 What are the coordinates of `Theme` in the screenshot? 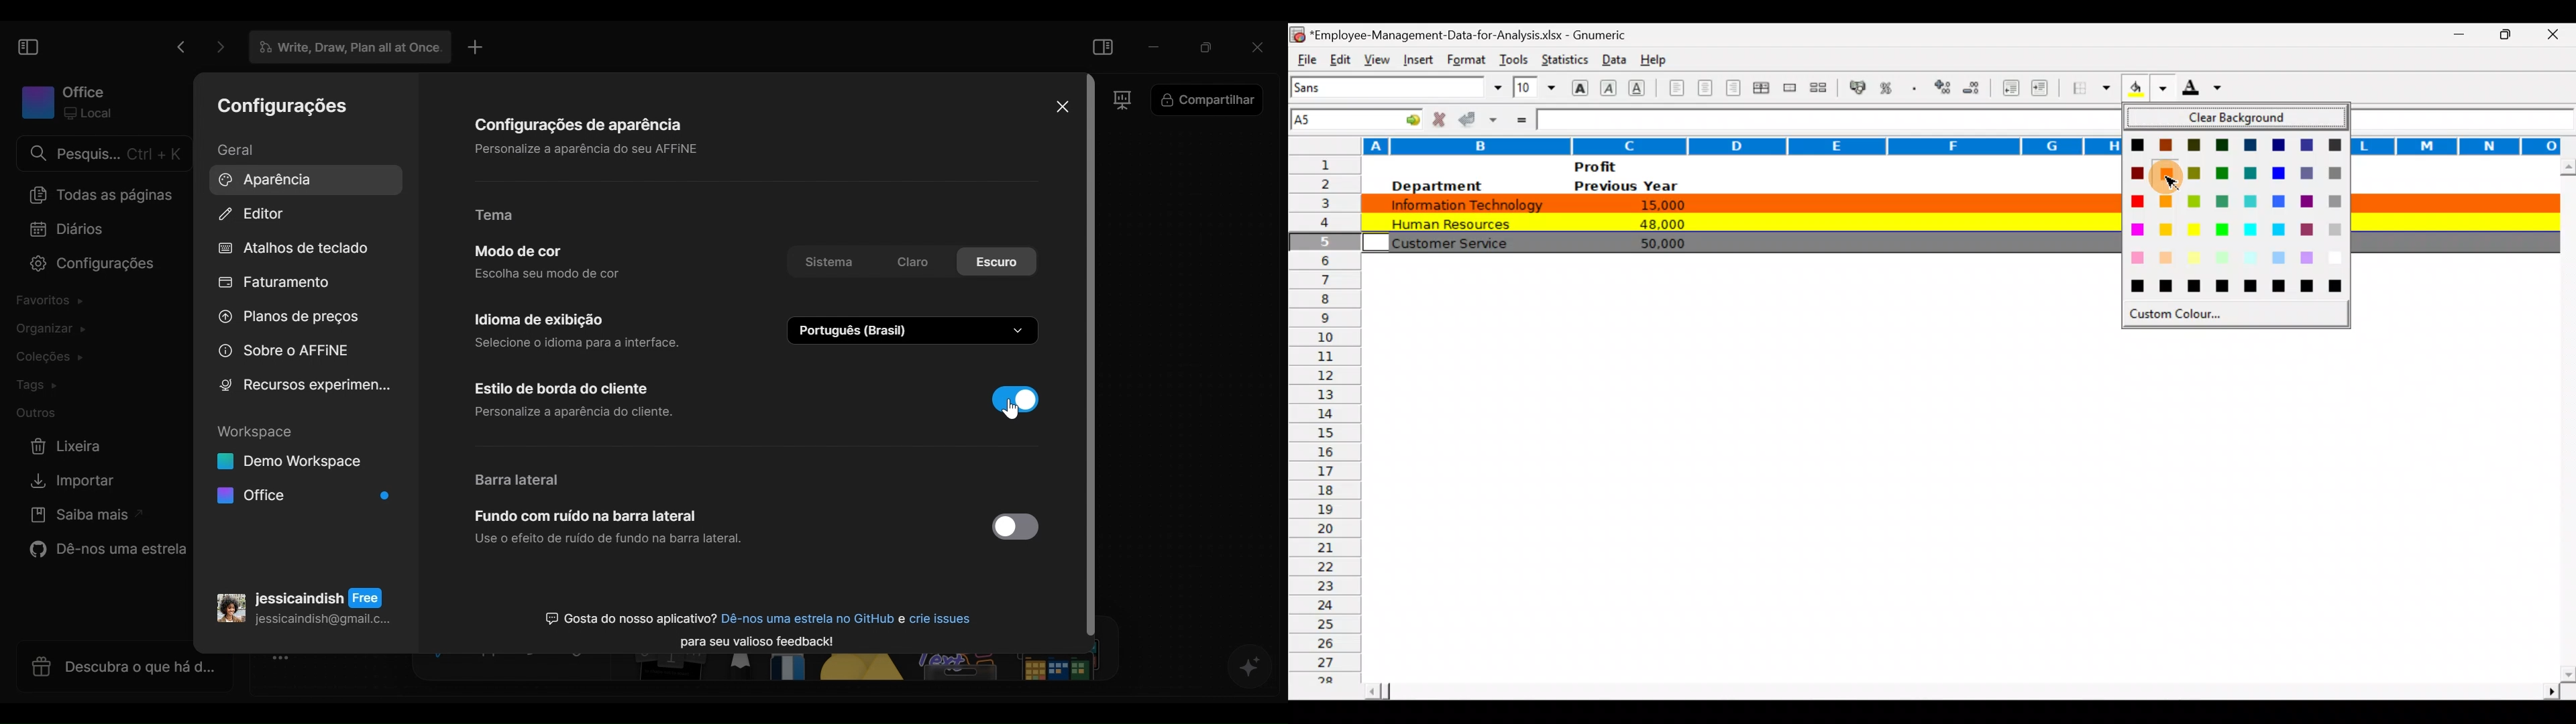 It's located at (504, 216).